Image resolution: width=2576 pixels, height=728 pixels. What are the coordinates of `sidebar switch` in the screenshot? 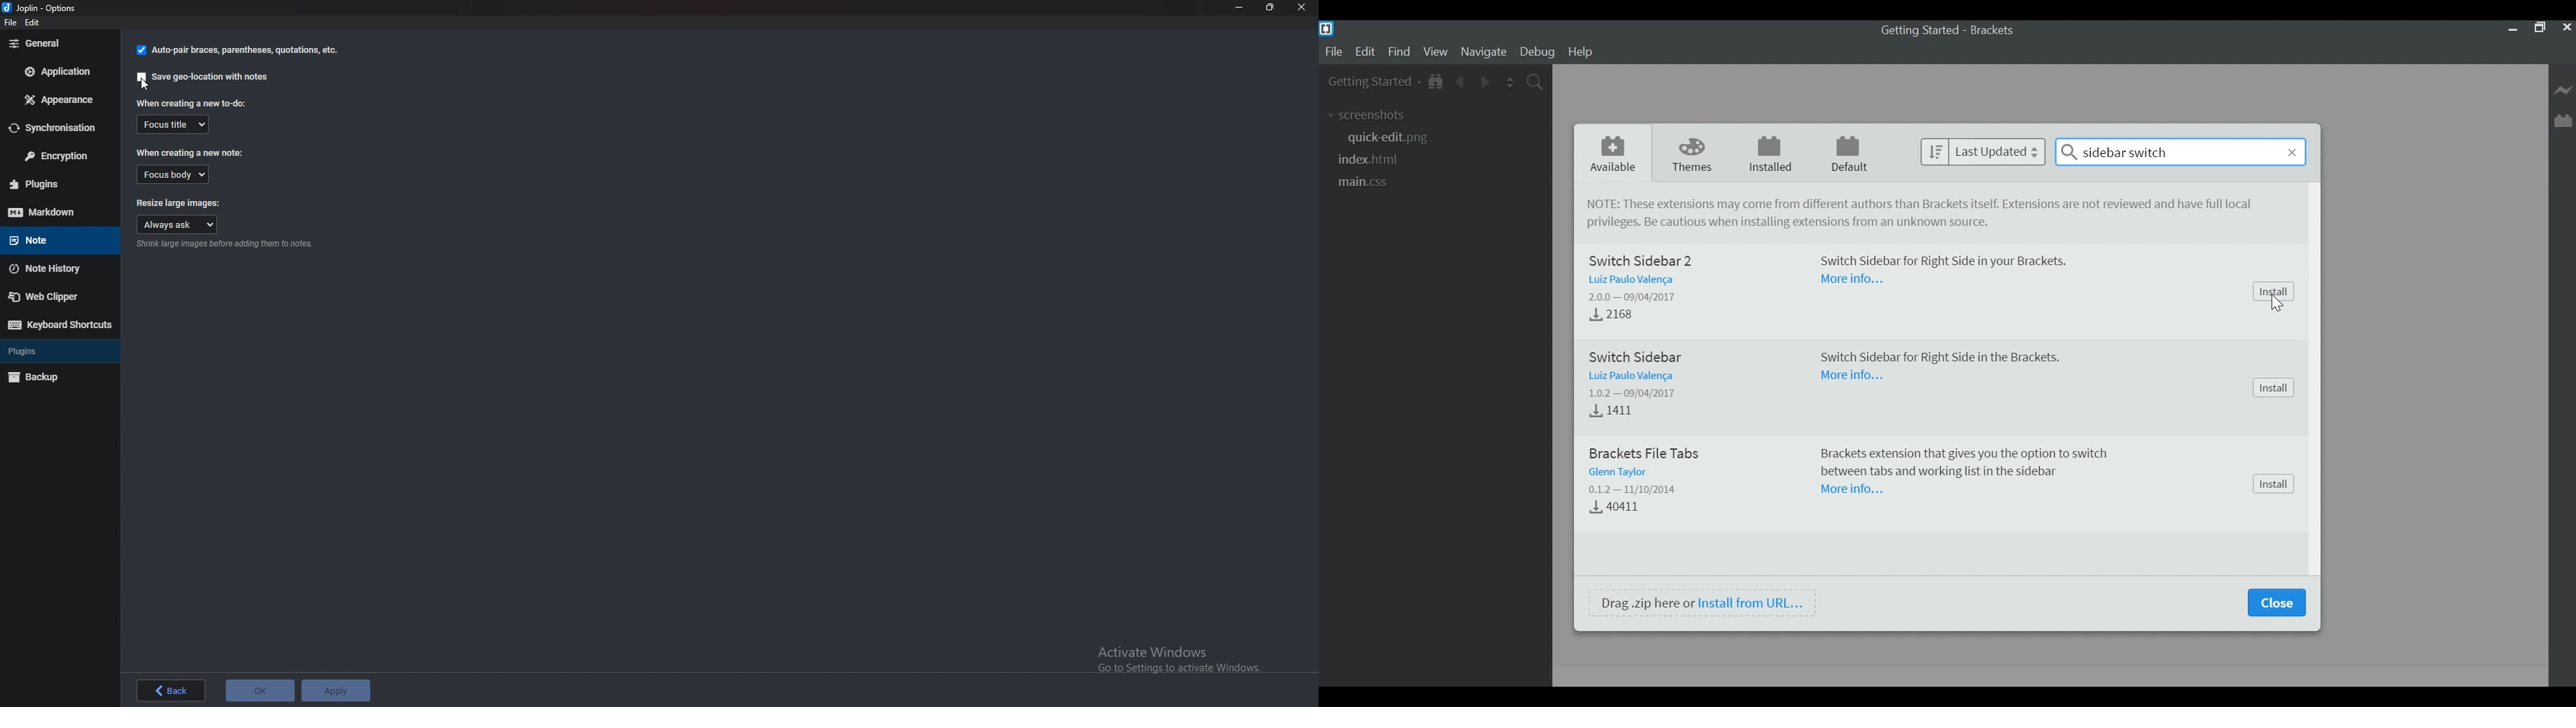 It's located at (2181, 152).